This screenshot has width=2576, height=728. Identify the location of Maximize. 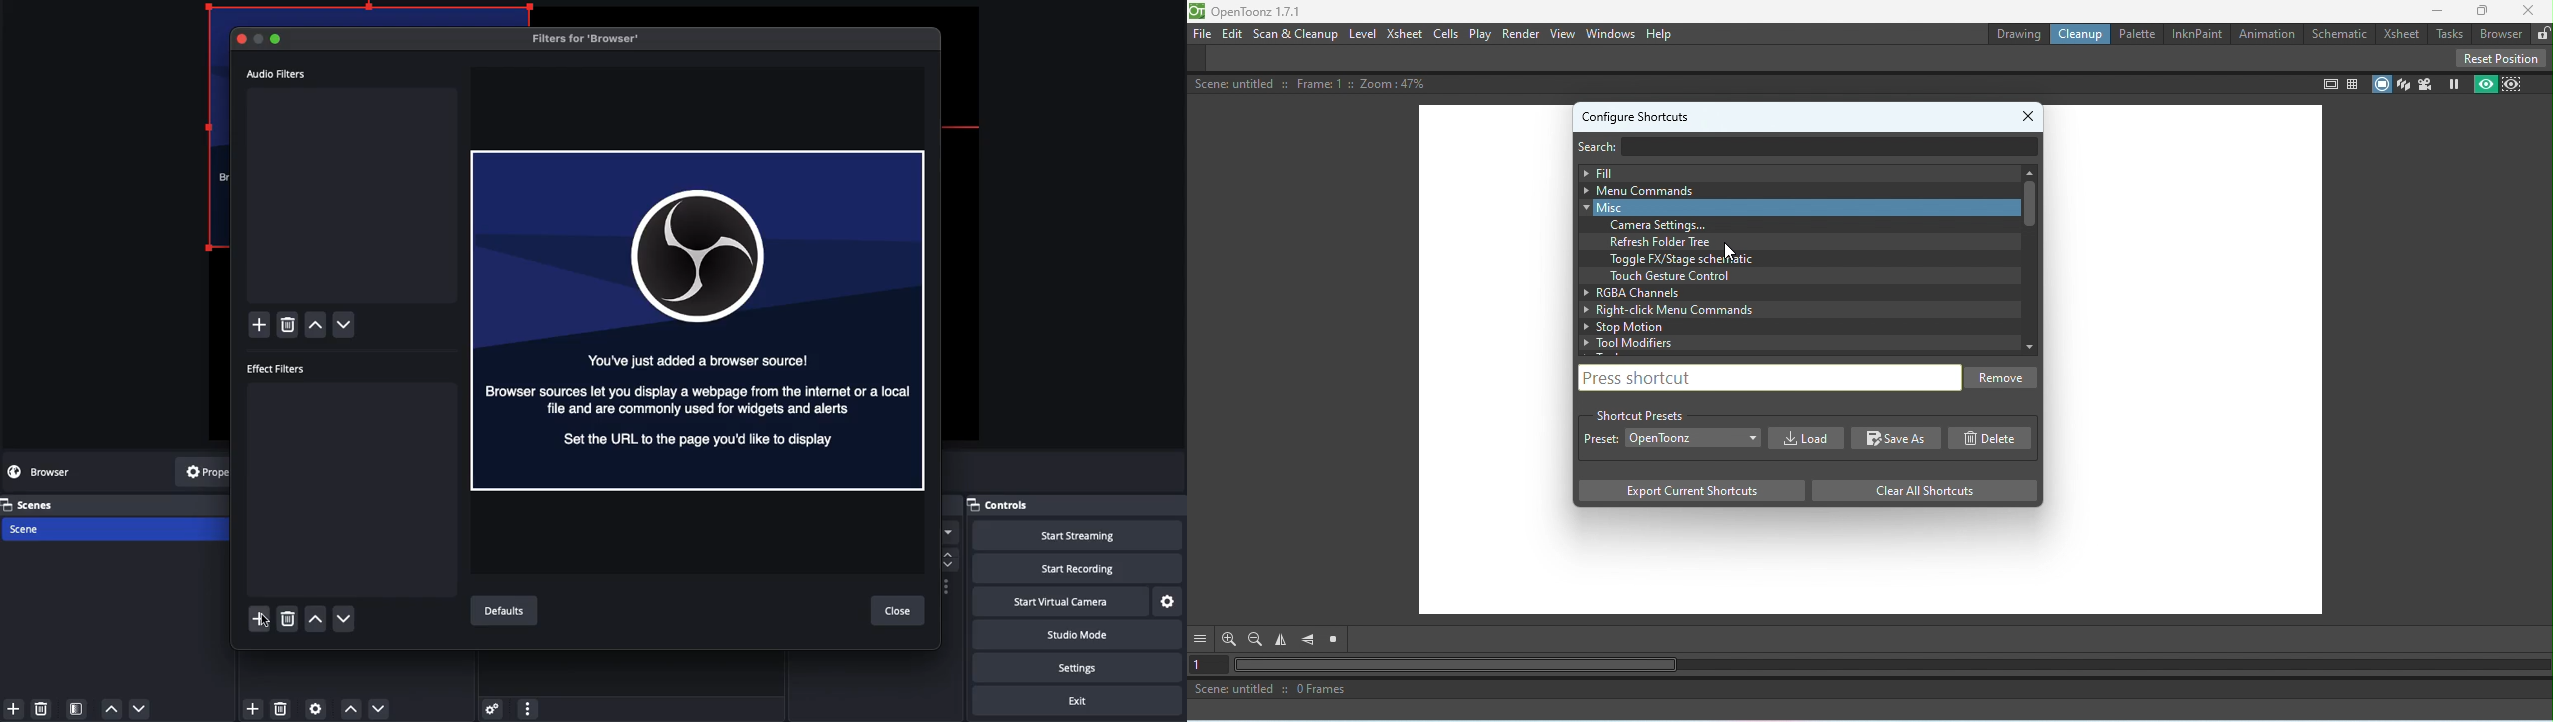
(278, 40).